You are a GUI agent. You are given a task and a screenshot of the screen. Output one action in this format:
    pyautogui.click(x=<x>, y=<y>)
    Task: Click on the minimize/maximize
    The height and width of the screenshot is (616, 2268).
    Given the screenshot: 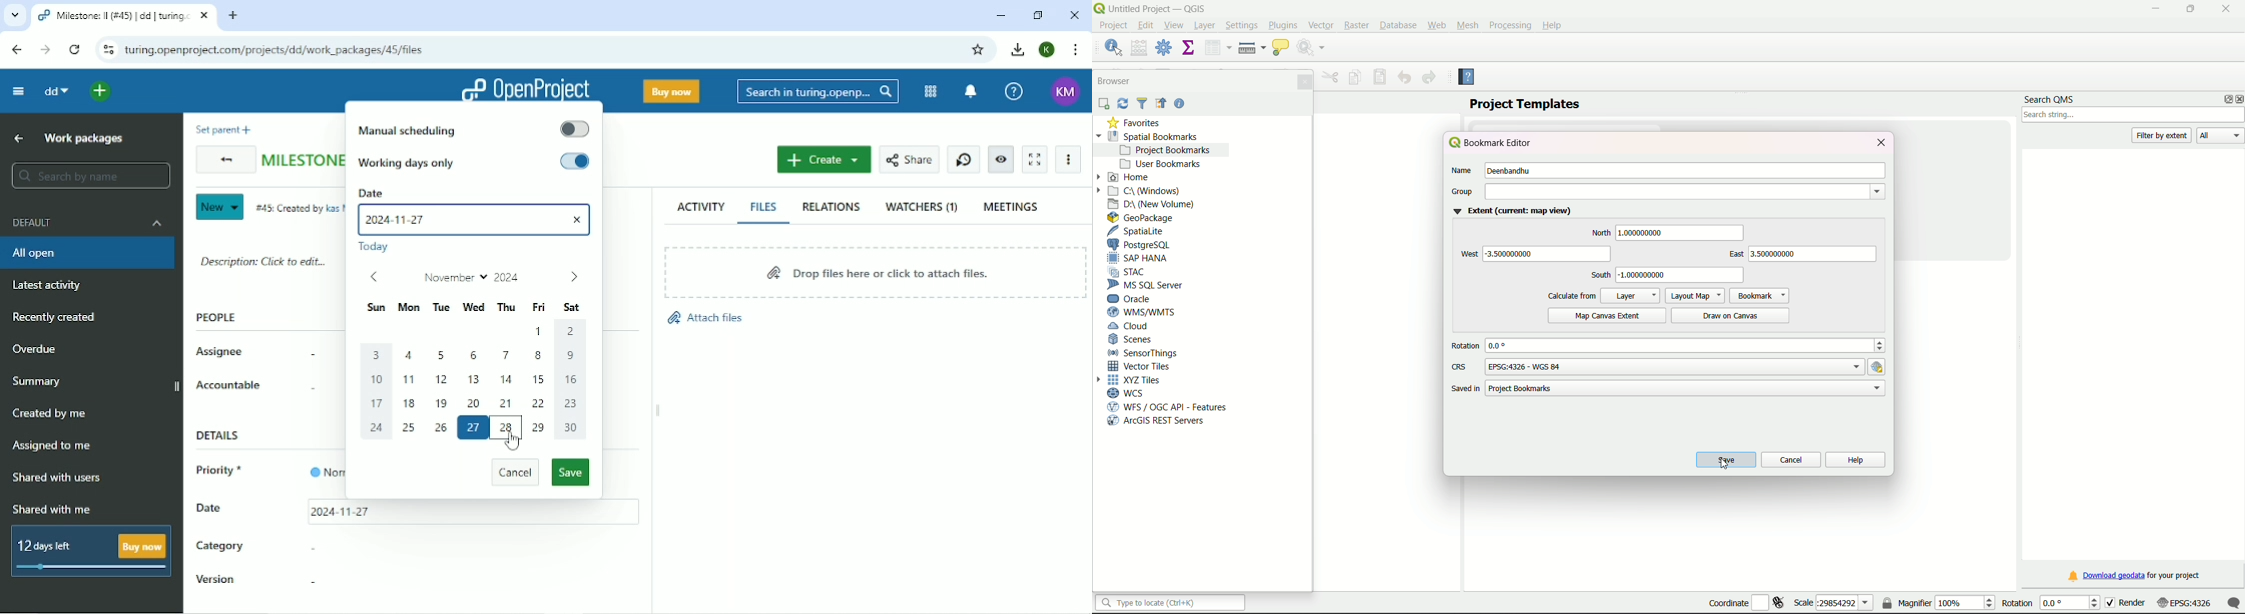 What is the action you would take?
    pyautogui.click(x=2190, y=9)
    